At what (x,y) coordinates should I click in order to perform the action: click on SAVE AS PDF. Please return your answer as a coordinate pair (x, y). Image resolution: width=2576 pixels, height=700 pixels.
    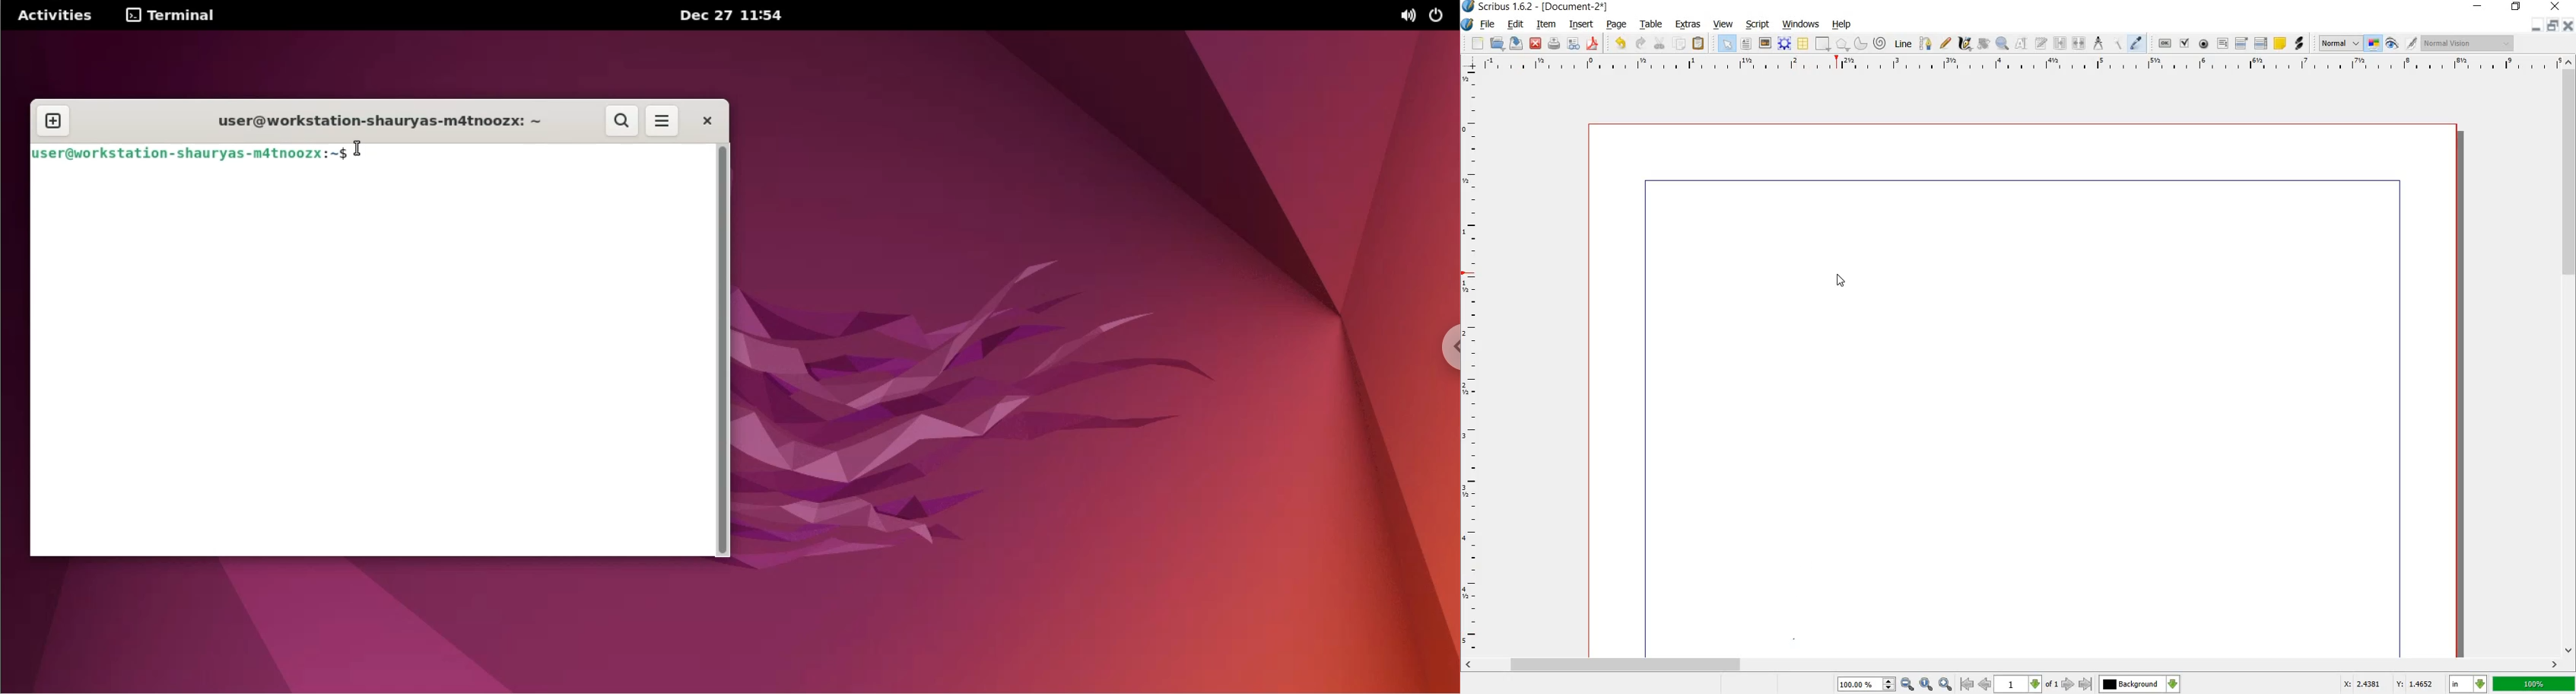
    Looking at the image, I should click on (1594, 44).